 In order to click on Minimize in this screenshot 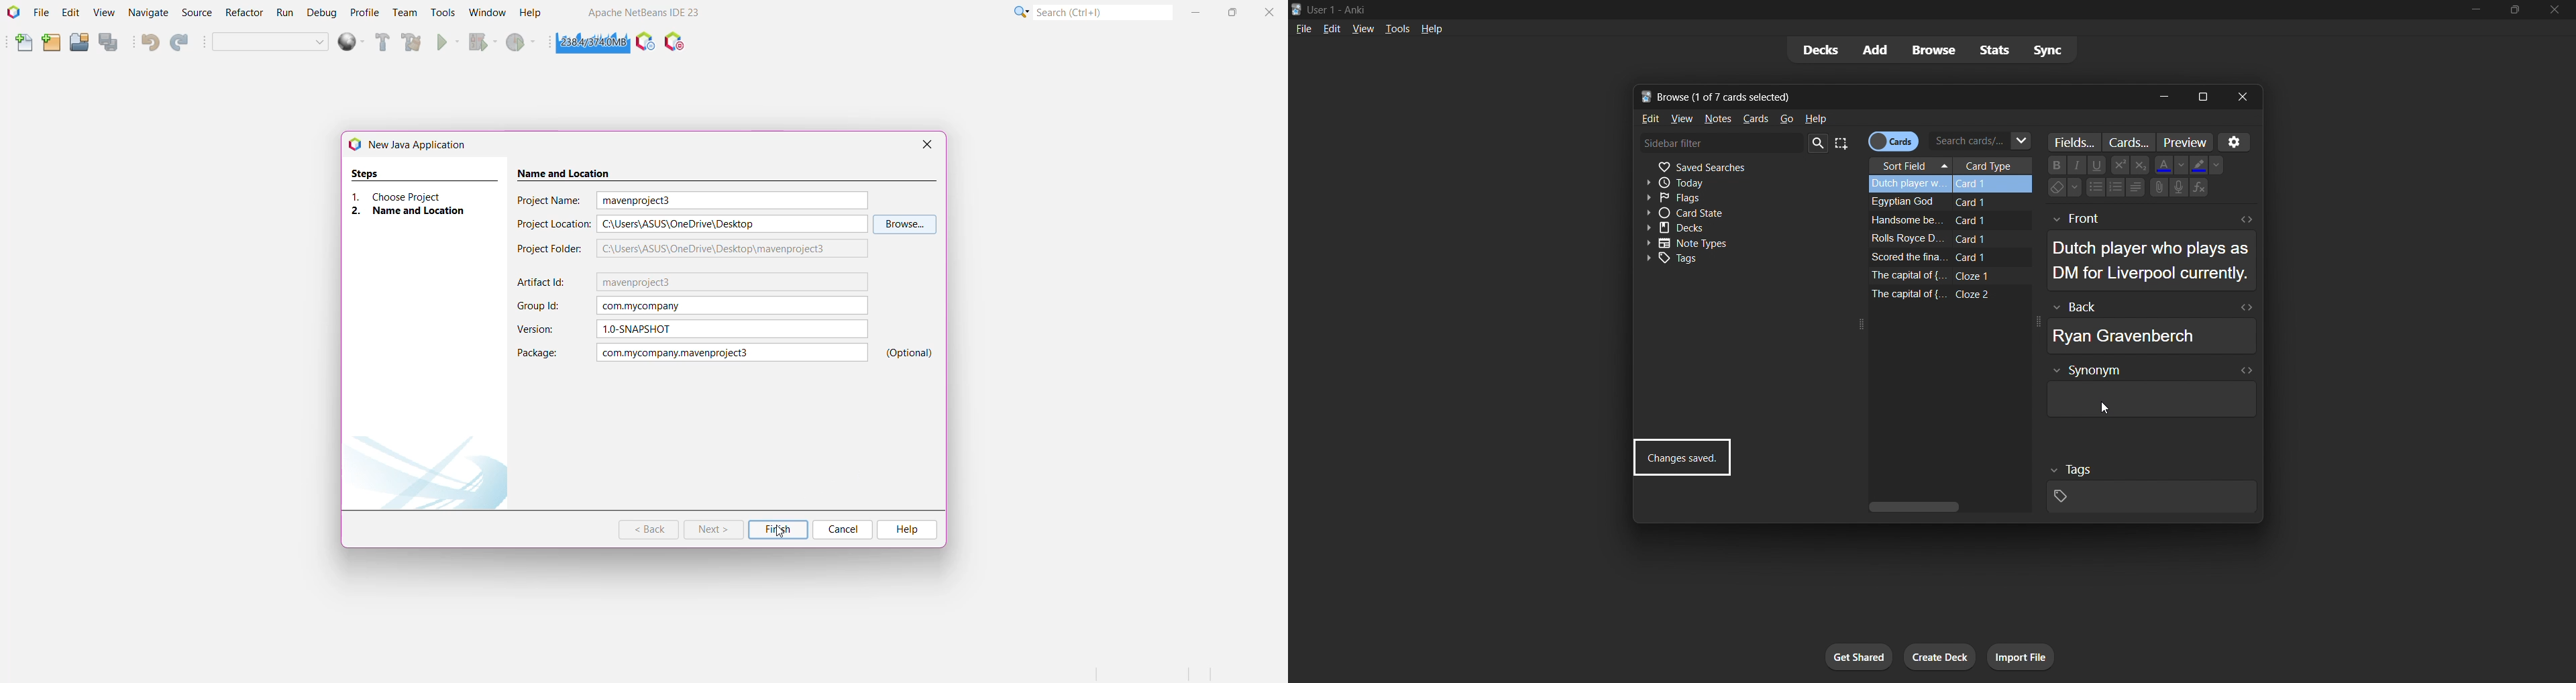, I will do `click(1196, 13)`.